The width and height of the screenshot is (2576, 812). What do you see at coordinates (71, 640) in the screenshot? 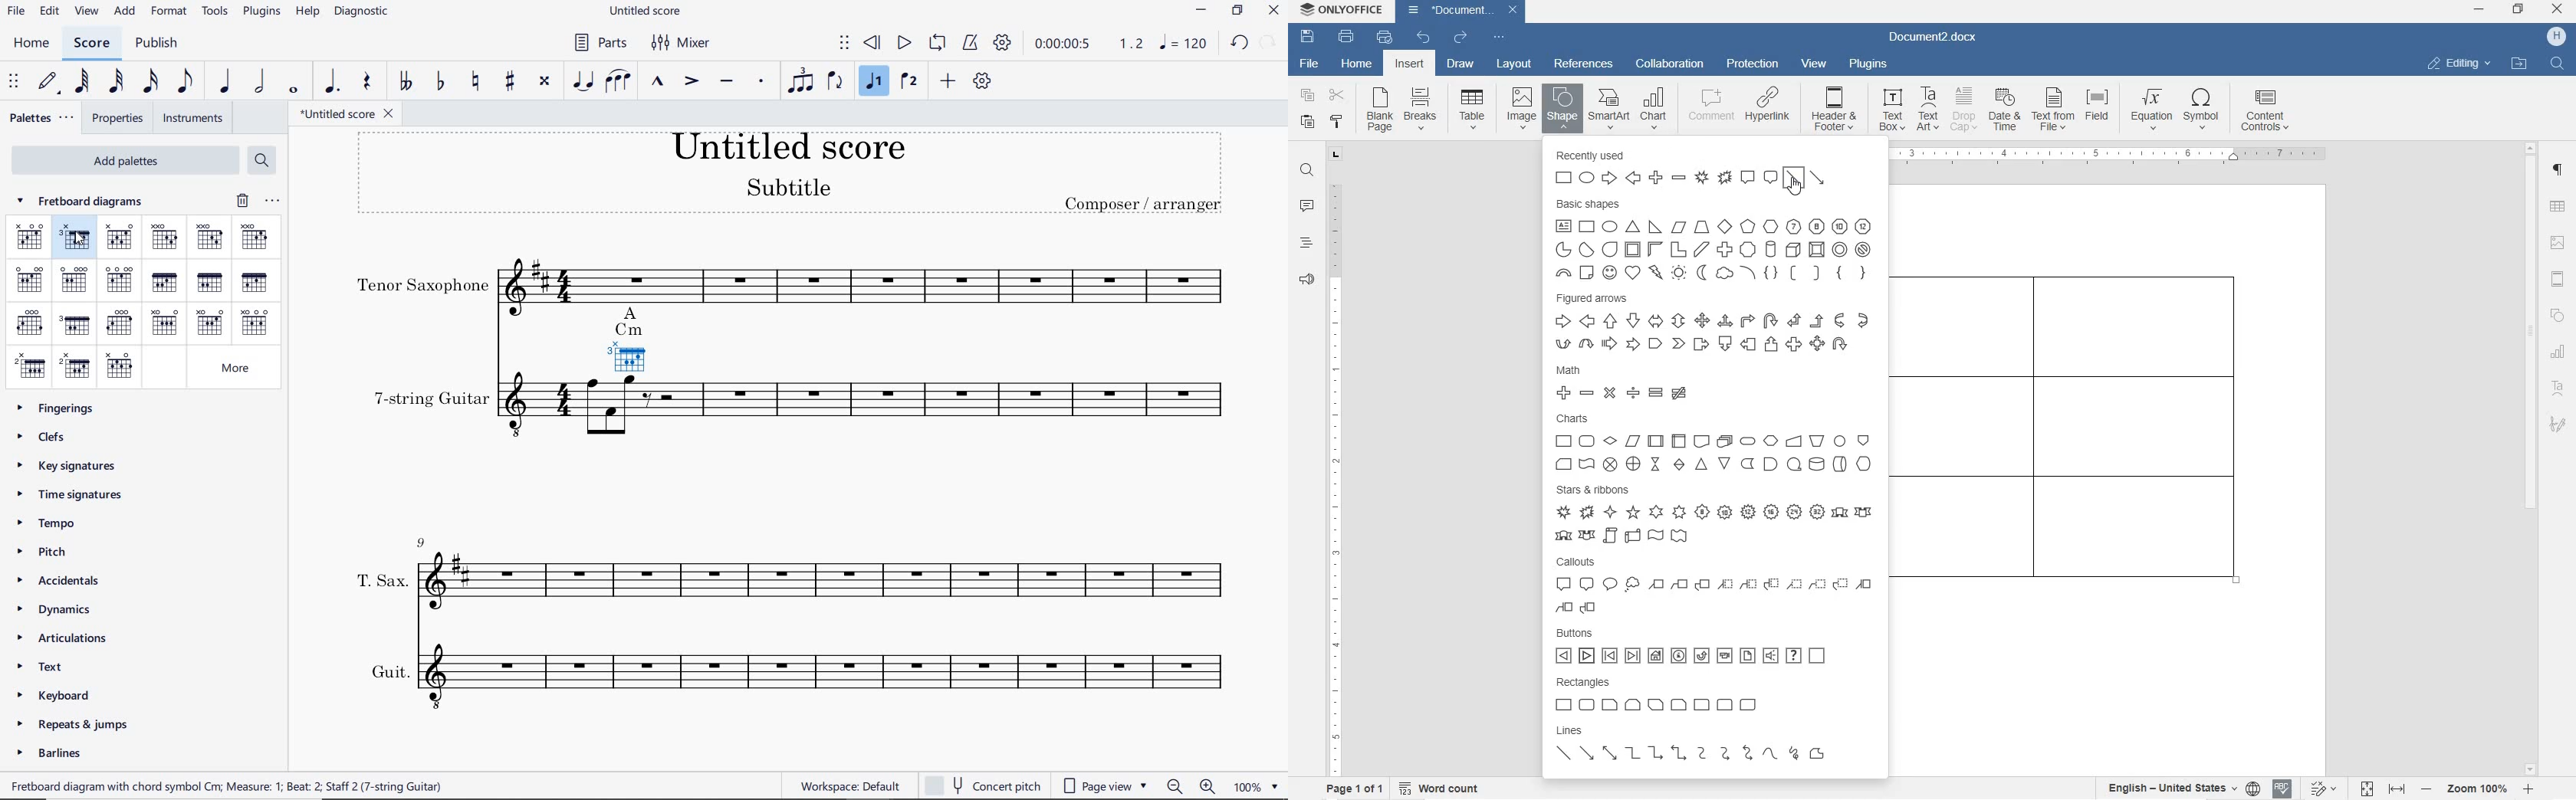
I see `ARTICULATIONS` at bounding box center [71, 640].